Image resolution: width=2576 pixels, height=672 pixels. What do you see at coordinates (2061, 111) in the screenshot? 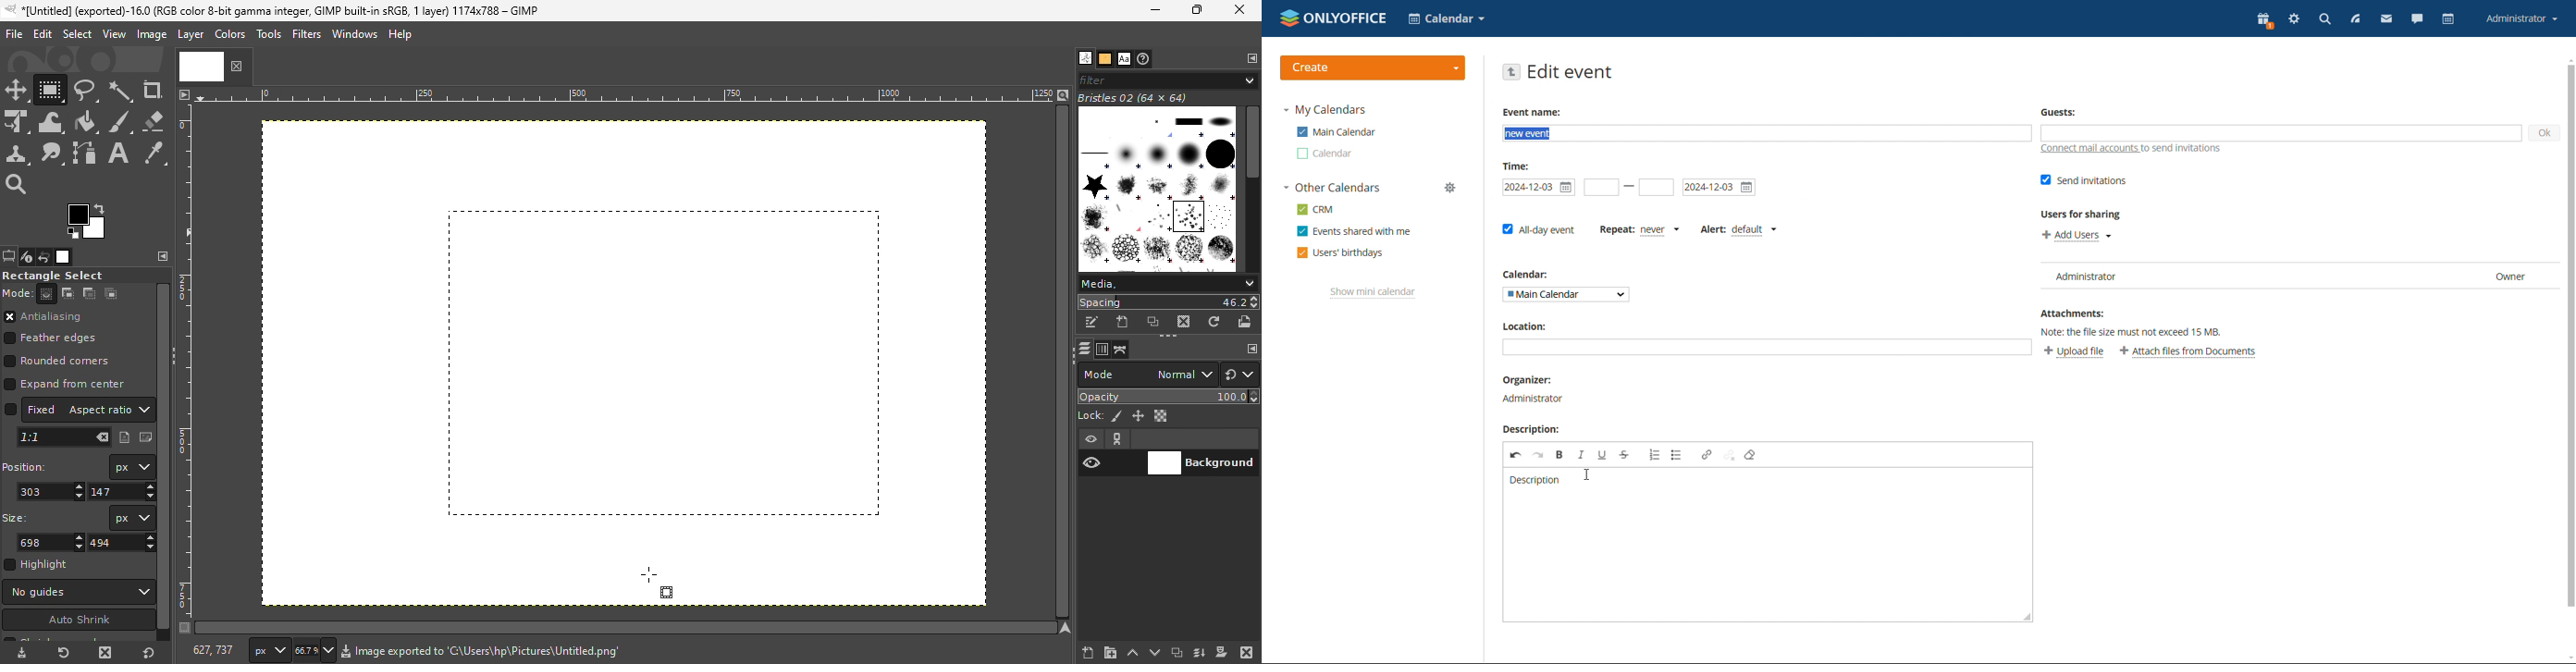
I see `Guests:` at bounding box center [2061, 111].